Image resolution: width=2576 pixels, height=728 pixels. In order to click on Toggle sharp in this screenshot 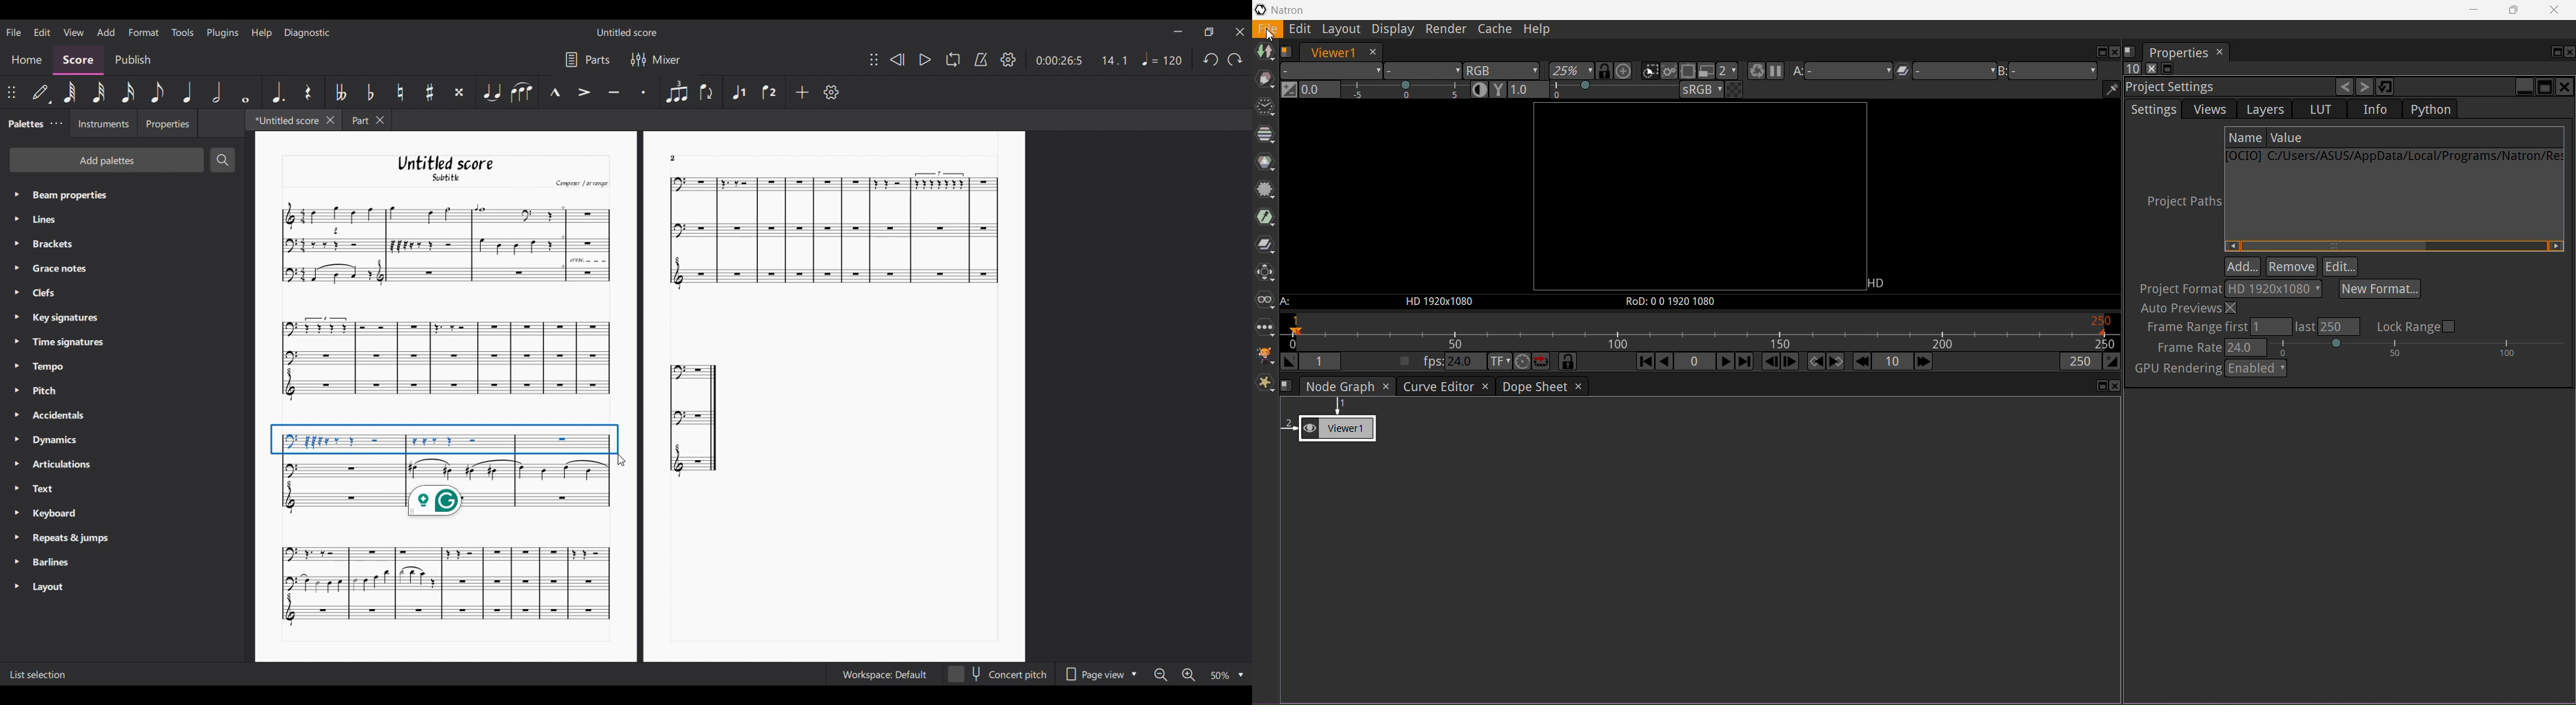, I will do `click(430, 92)`.